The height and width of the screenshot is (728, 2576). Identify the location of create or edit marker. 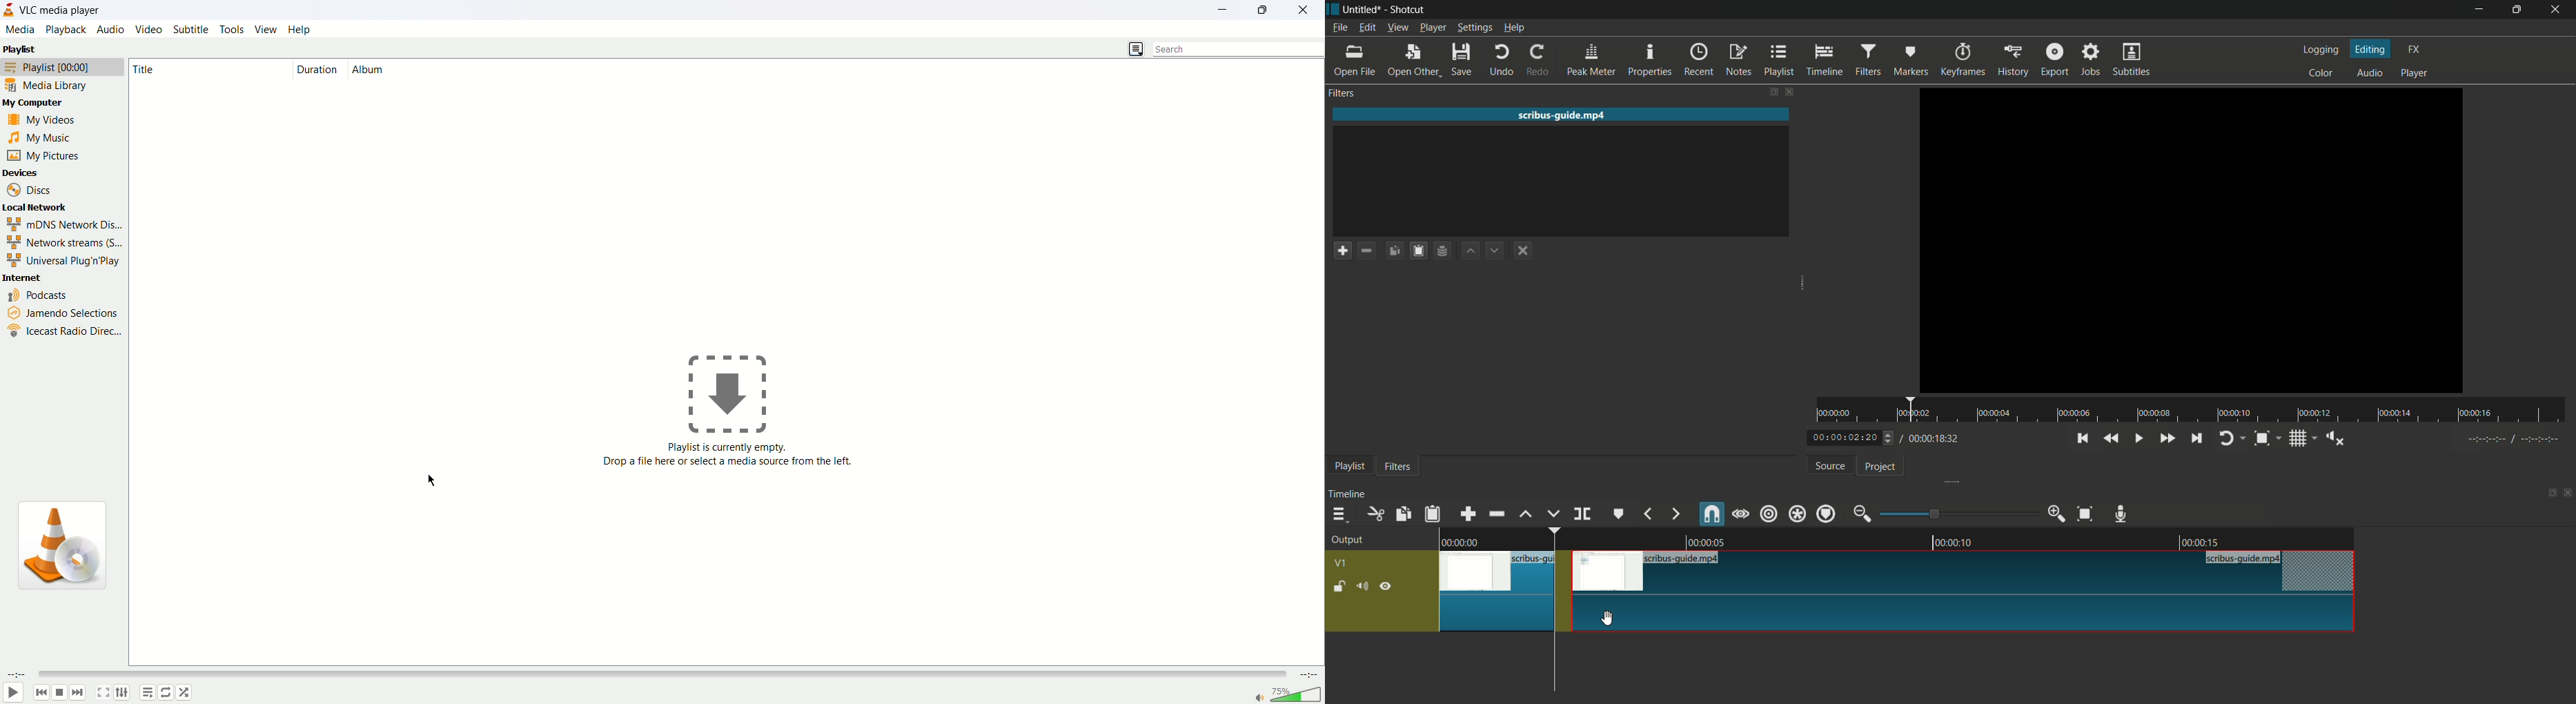
(1620, 513).